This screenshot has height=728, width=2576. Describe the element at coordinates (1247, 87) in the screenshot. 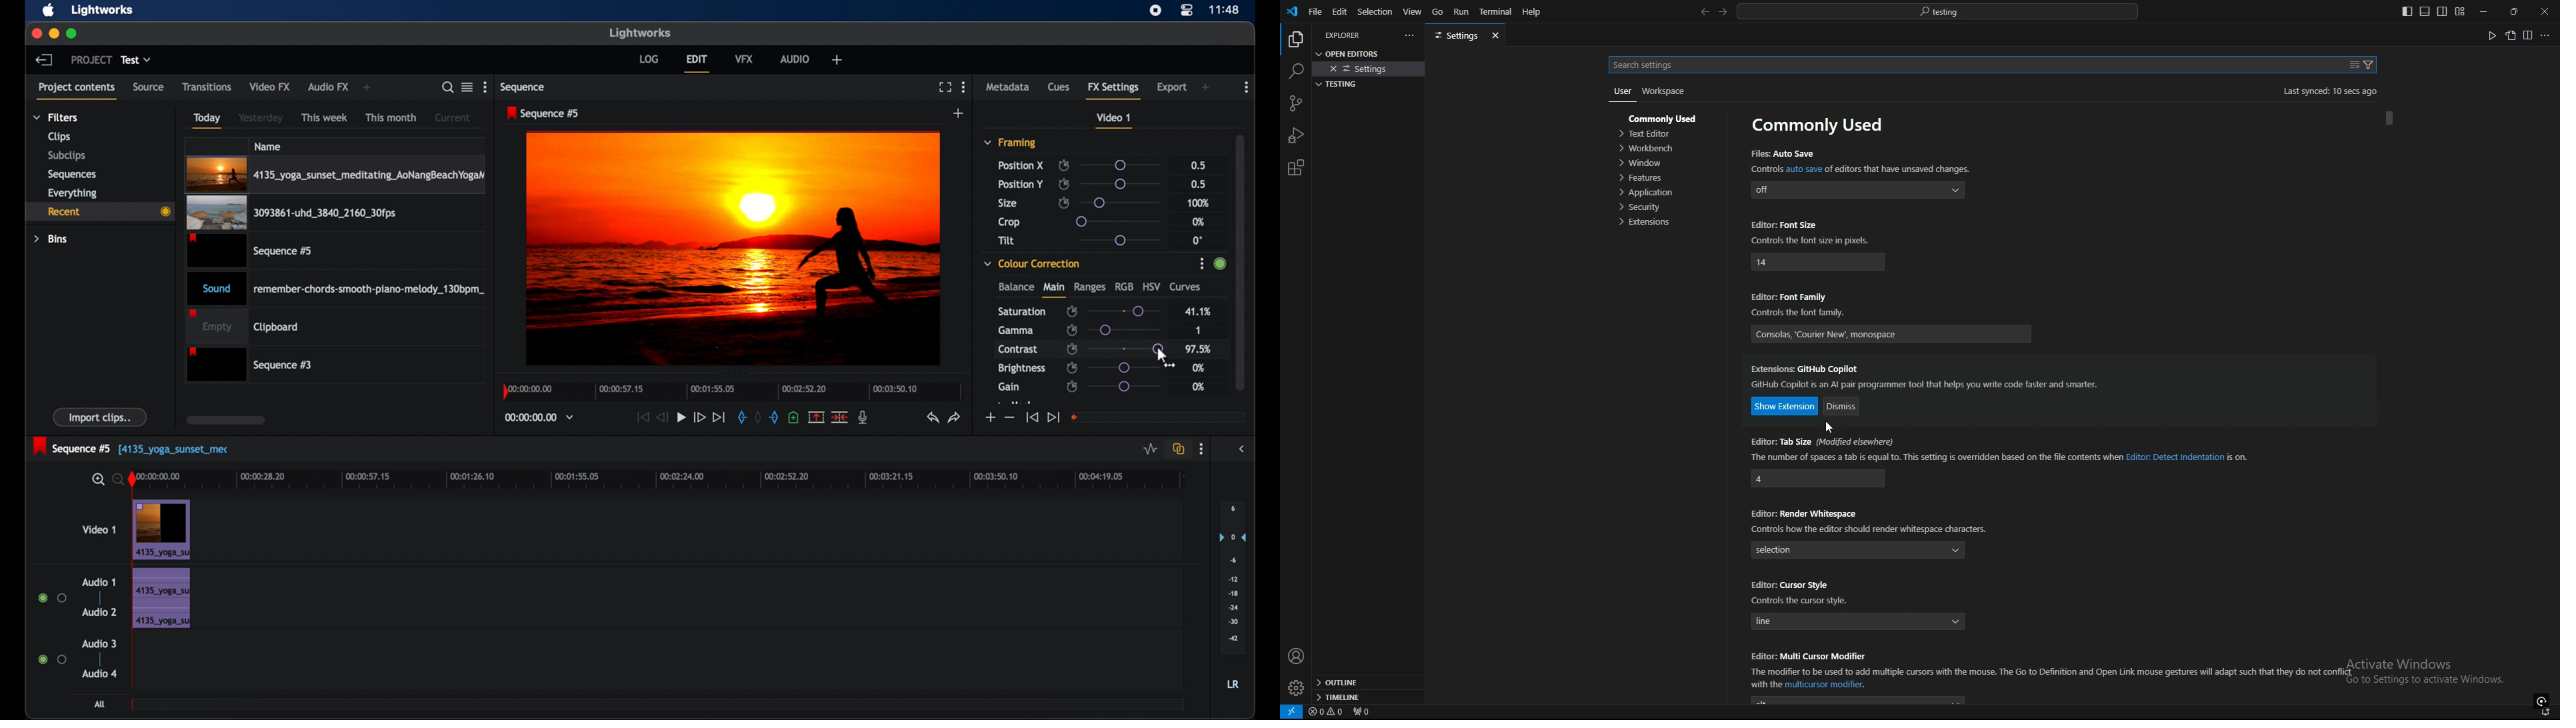

I see `more options` at that location.